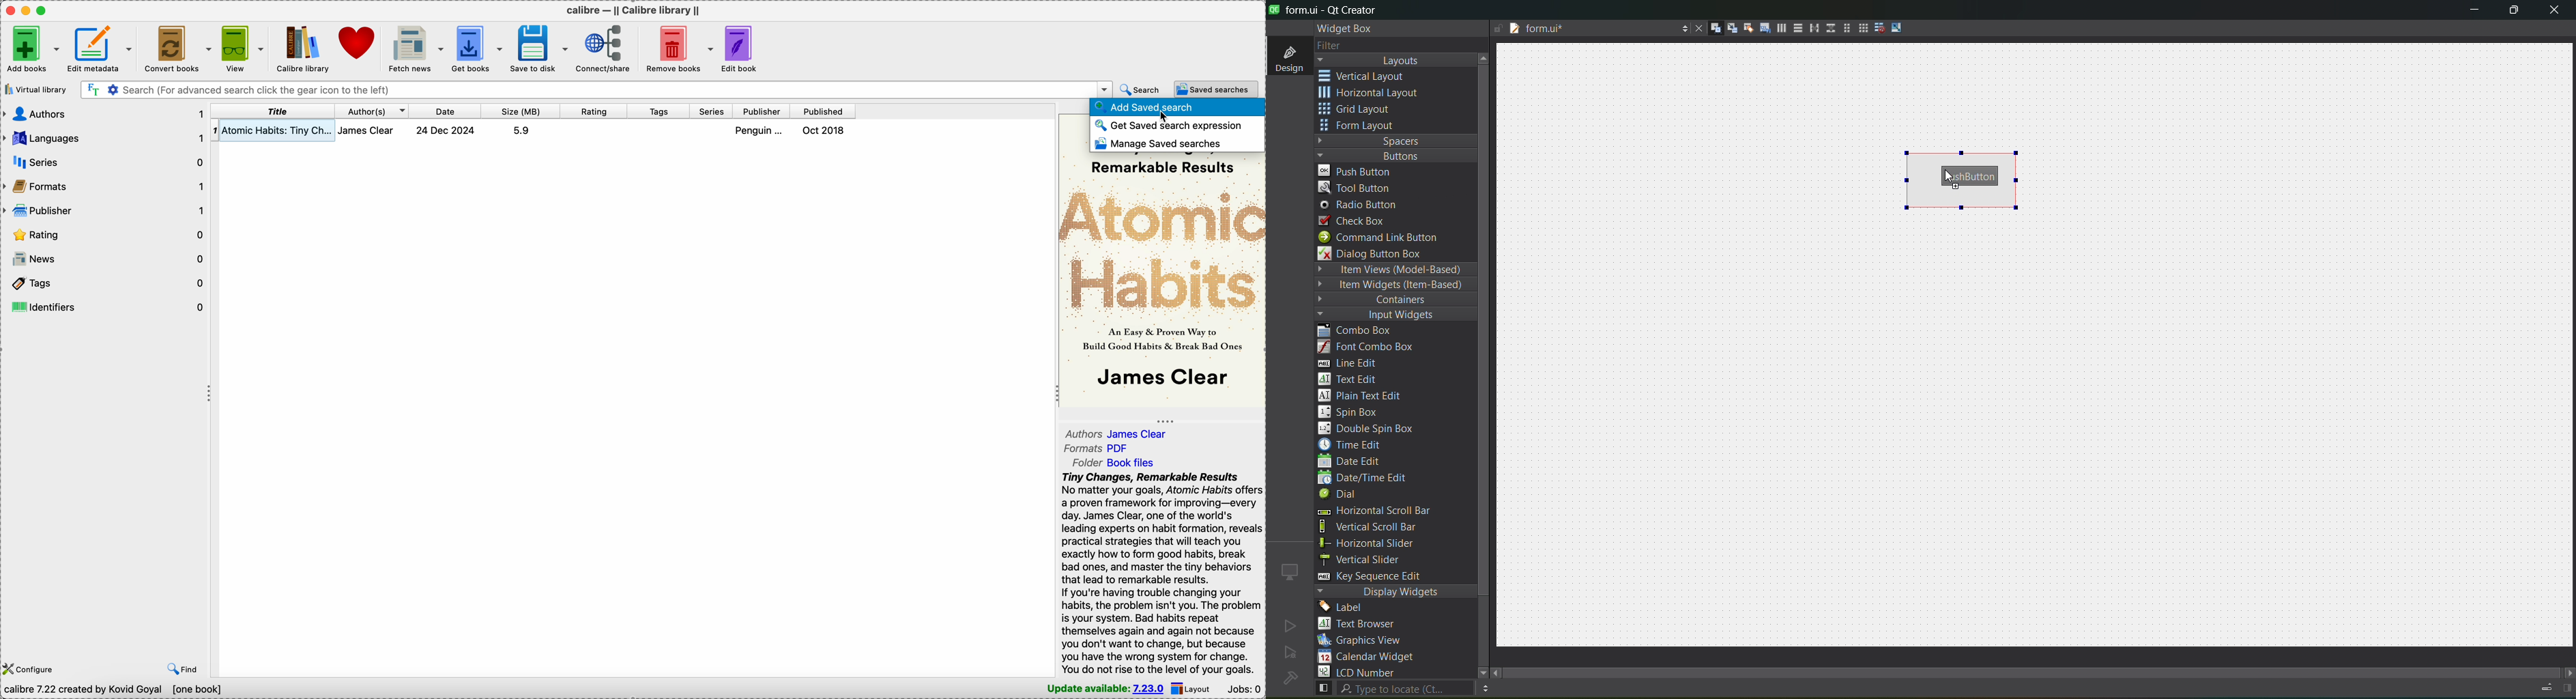 Image resolution: width=2576 pixels, height=700 pixels. What do you see at coordinates (1589, 29) in the screenshot?
I see `tab name` at bounding box center [1589, 29].